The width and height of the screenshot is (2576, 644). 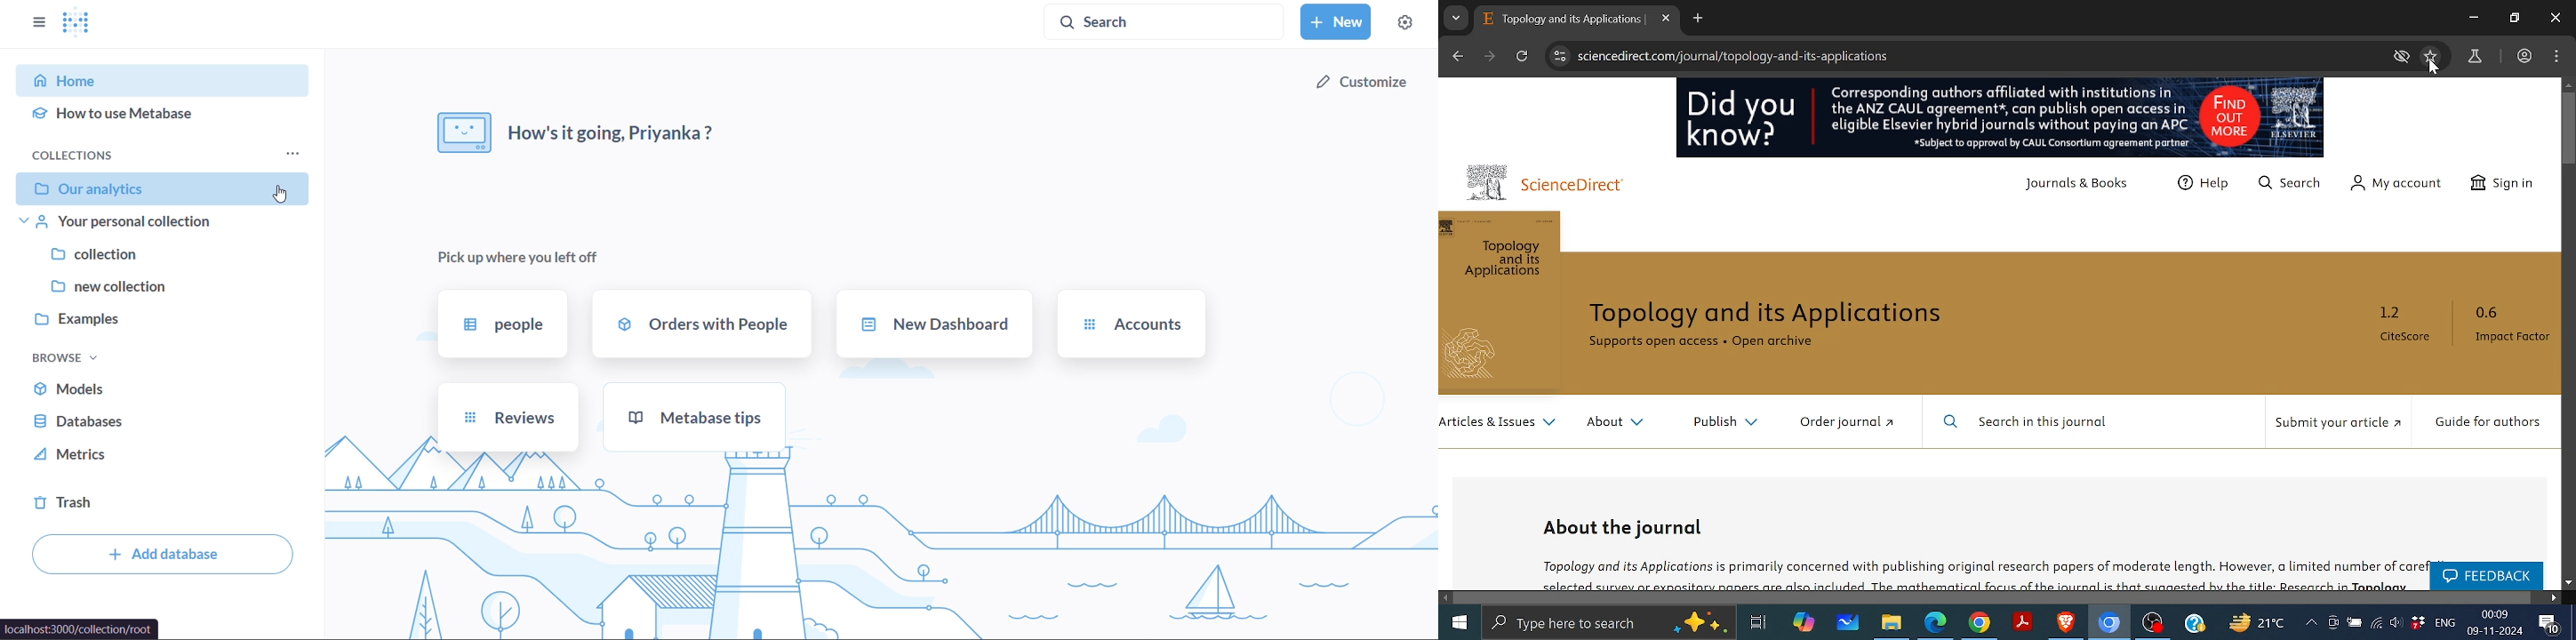 I want to click on maximize, so click(x=2515, y=19).